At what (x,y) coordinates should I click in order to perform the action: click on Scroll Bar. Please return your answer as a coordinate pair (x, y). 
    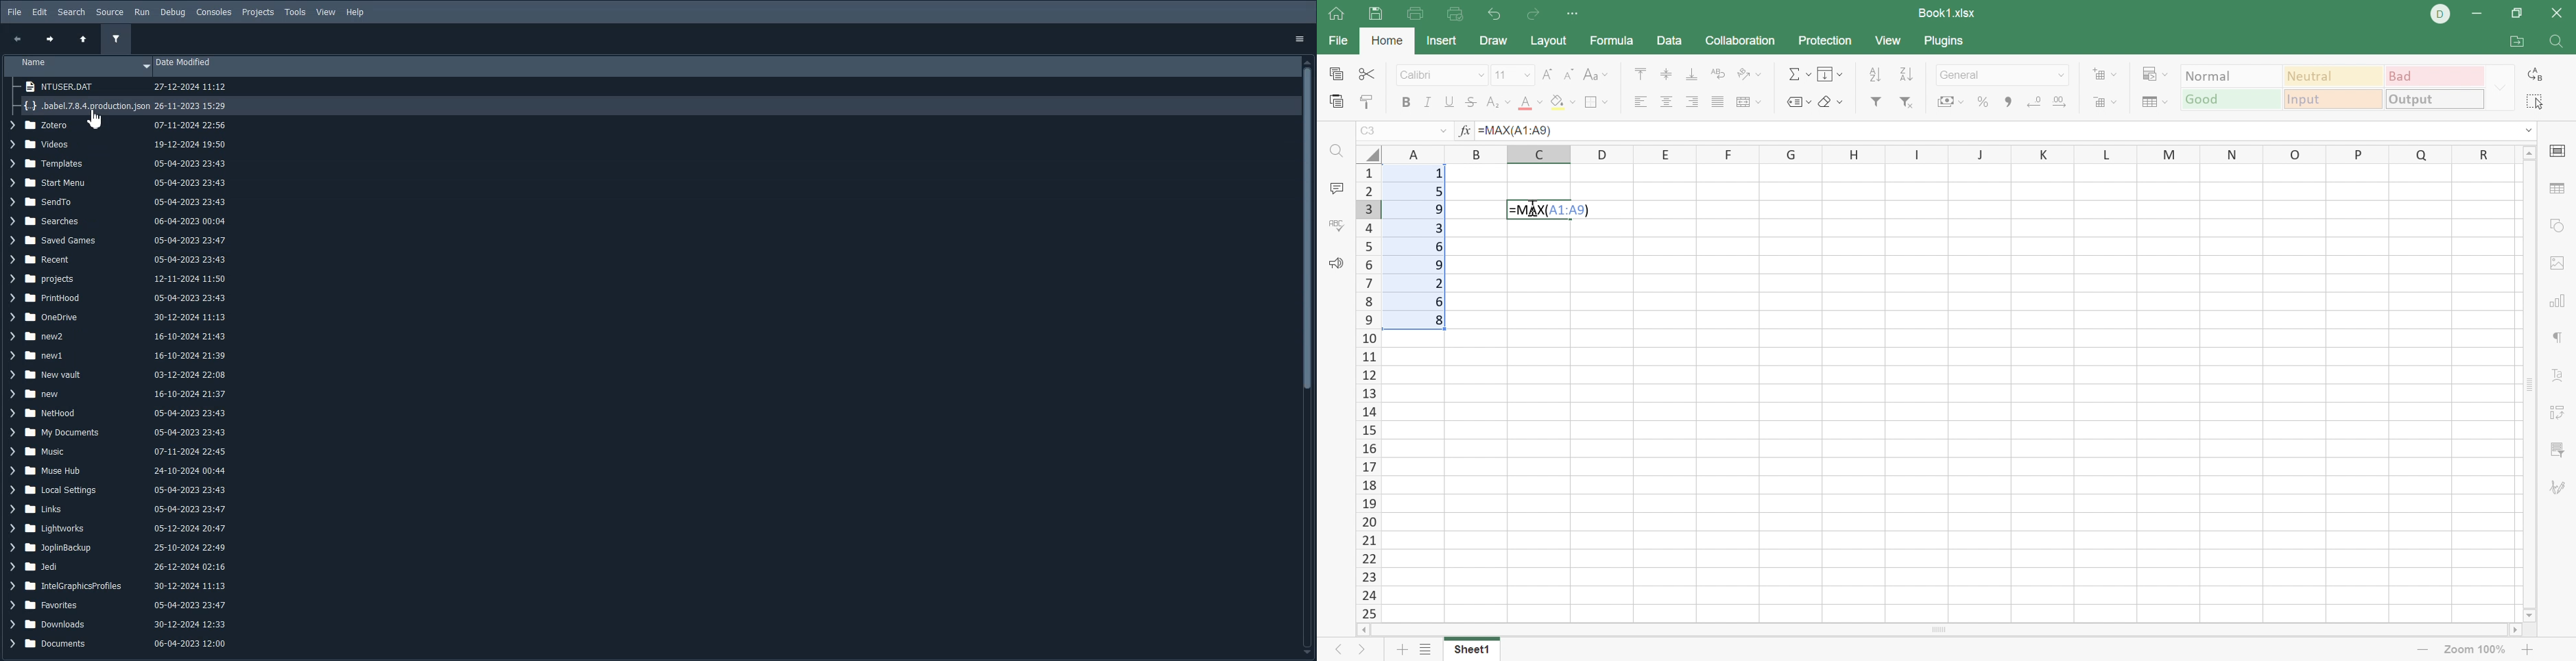
    Looking at the image, I should click on (2524, 384).